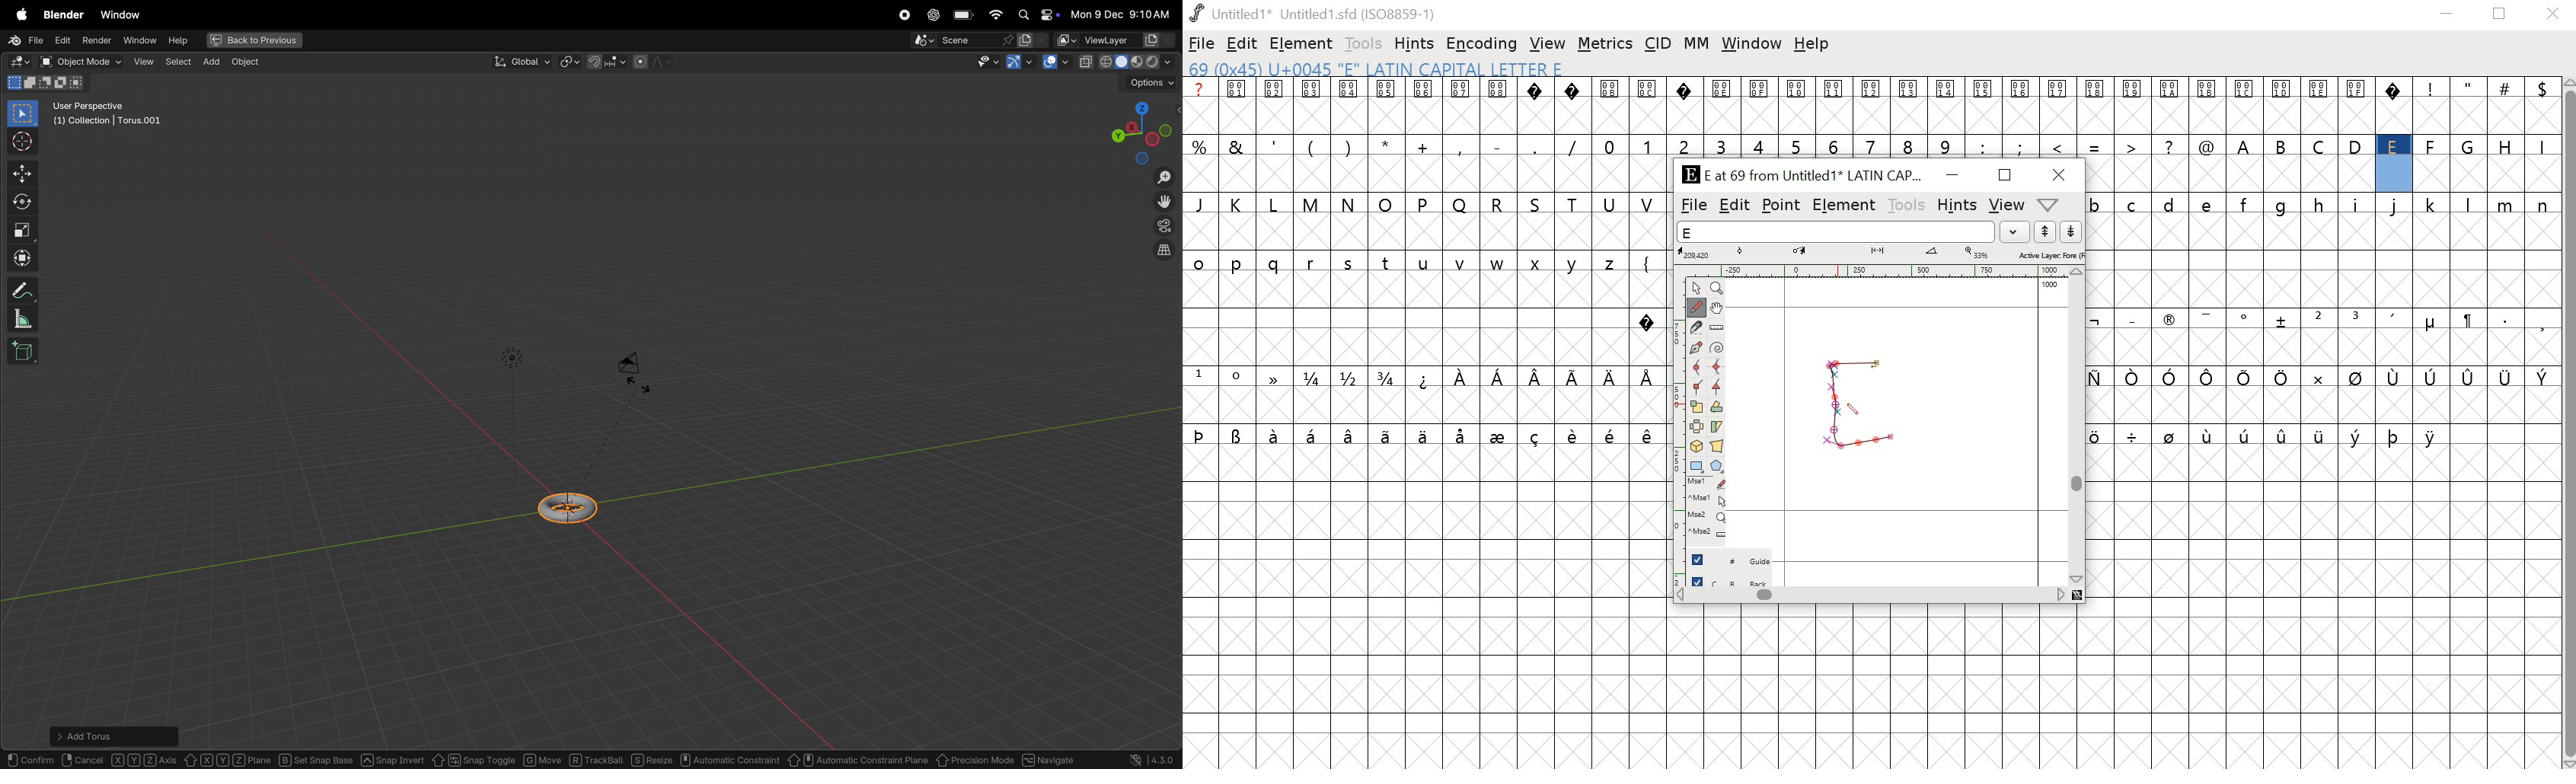 The width and height of the screenshot is (2576, 784). I want to click on lights, so click(512, 358).